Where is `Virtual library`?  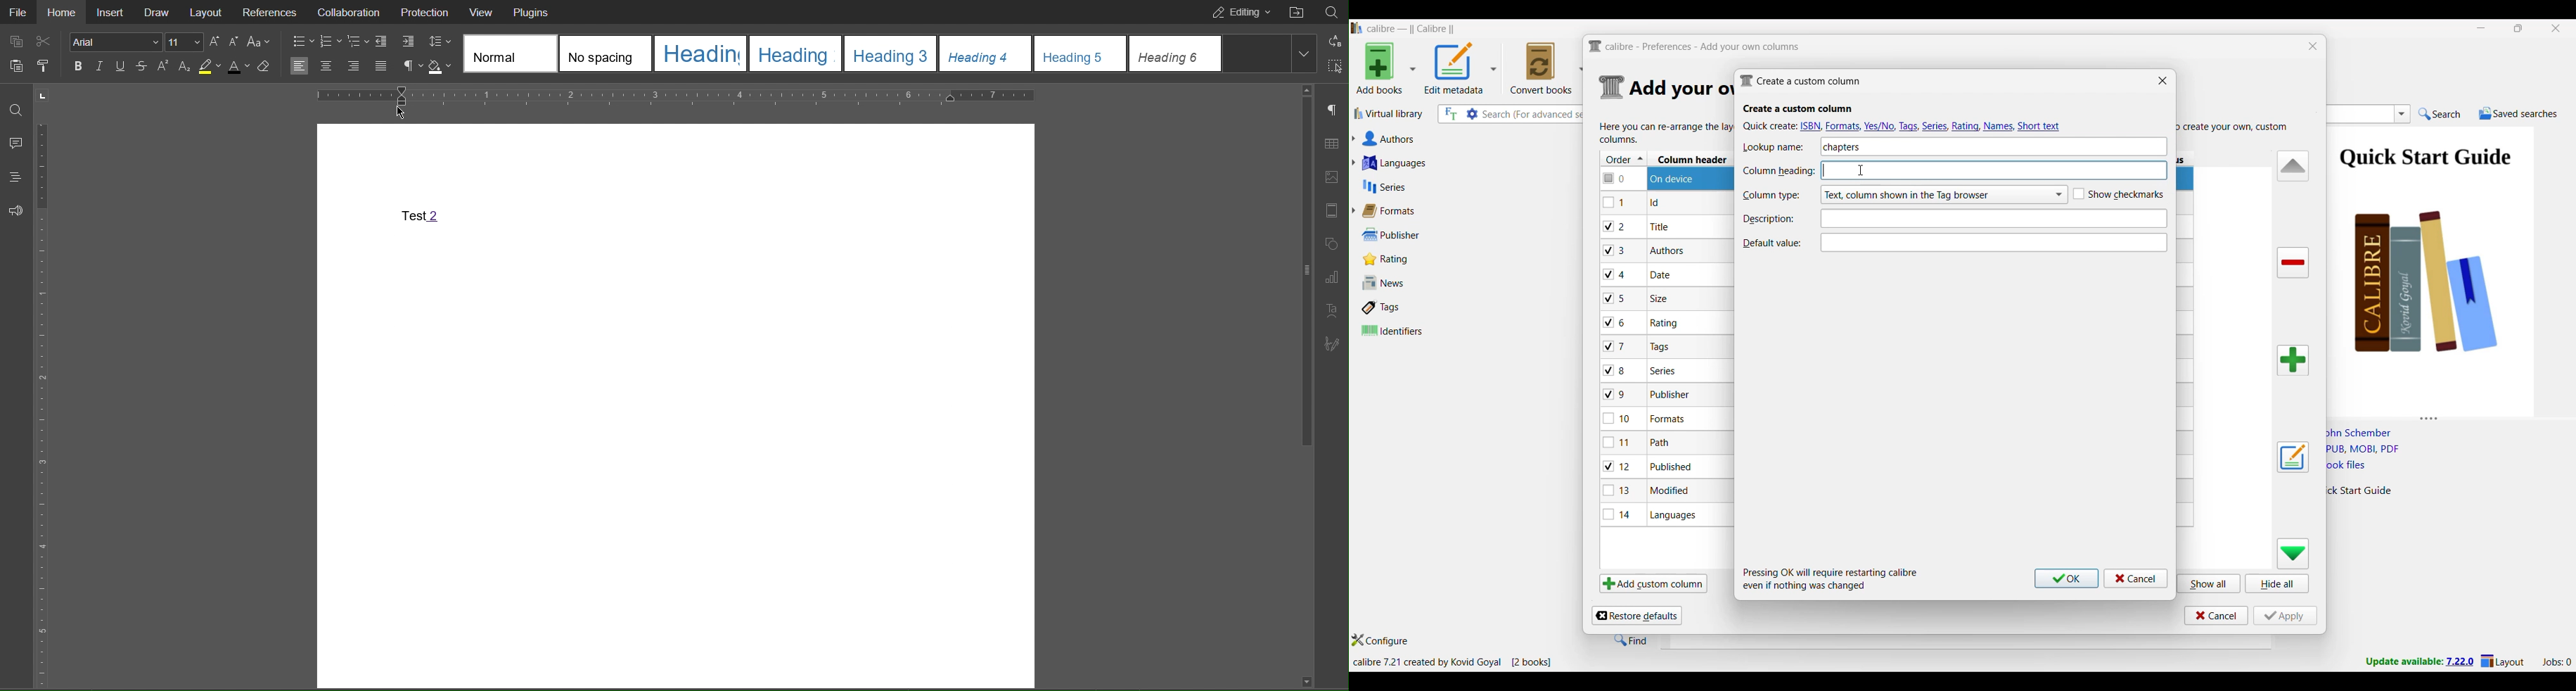
Virtual library is located at coordinates (1389, 113).